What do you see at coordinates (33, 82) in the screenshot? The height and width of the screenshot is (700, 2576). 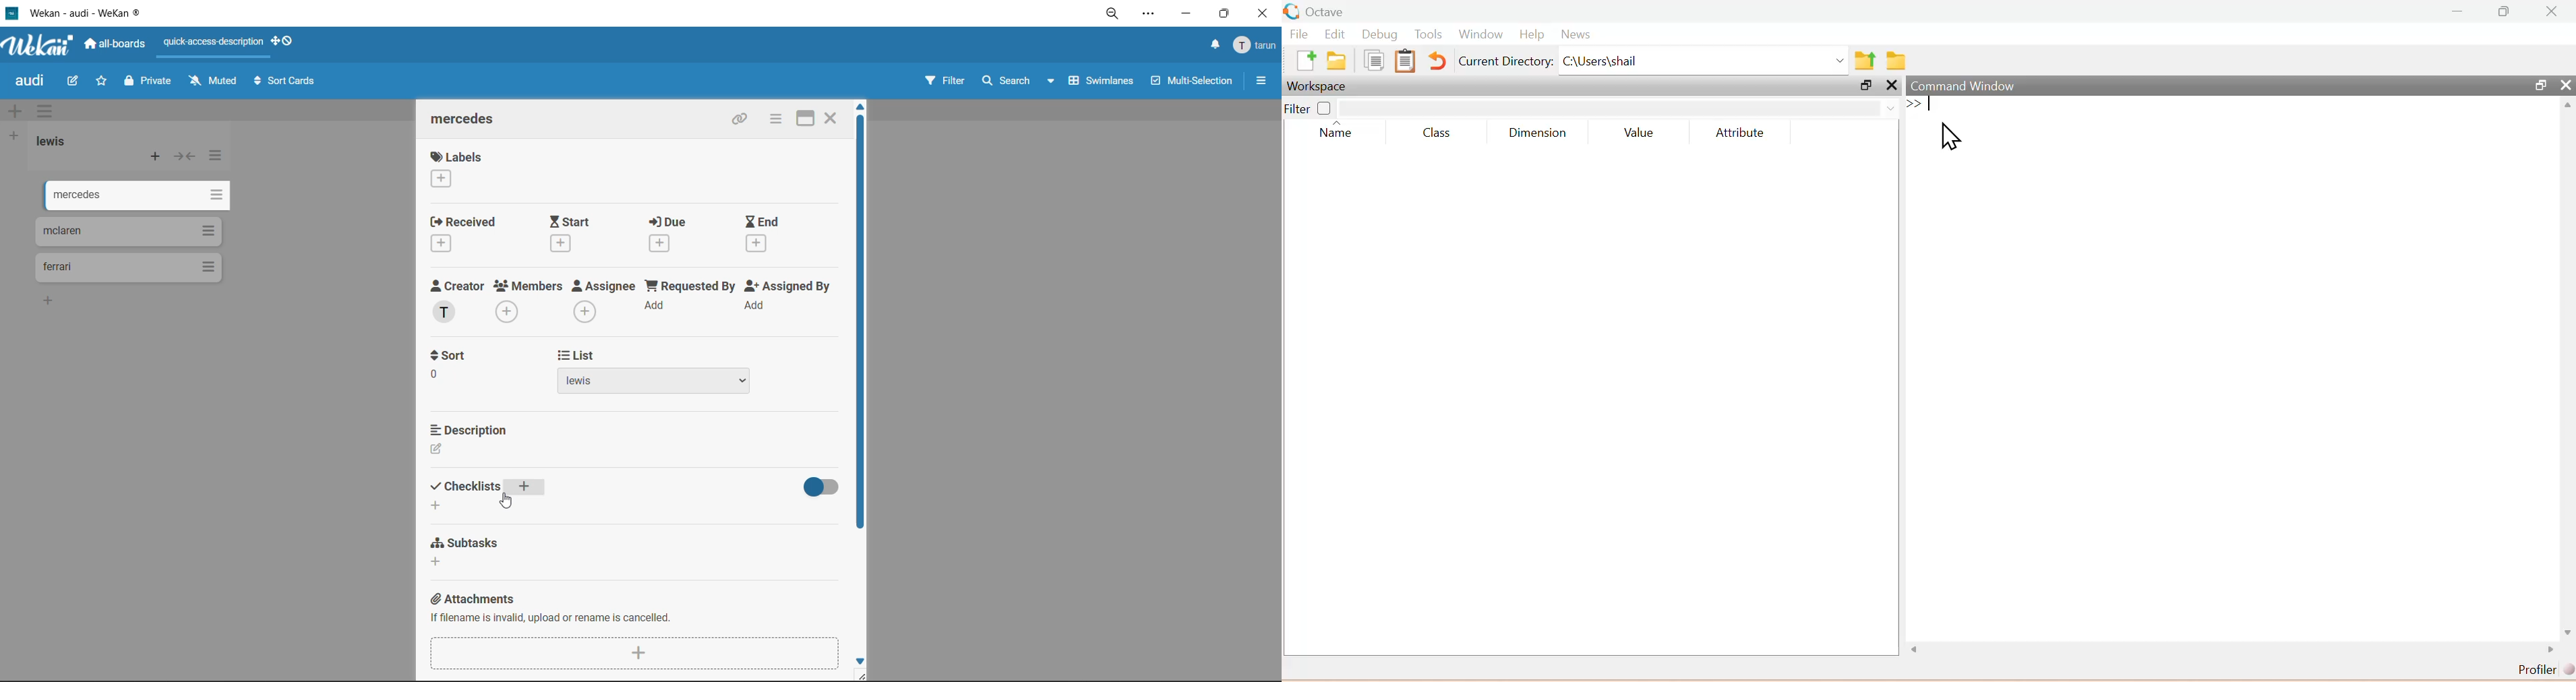 I see `board title` at bounding box center [33, 82].